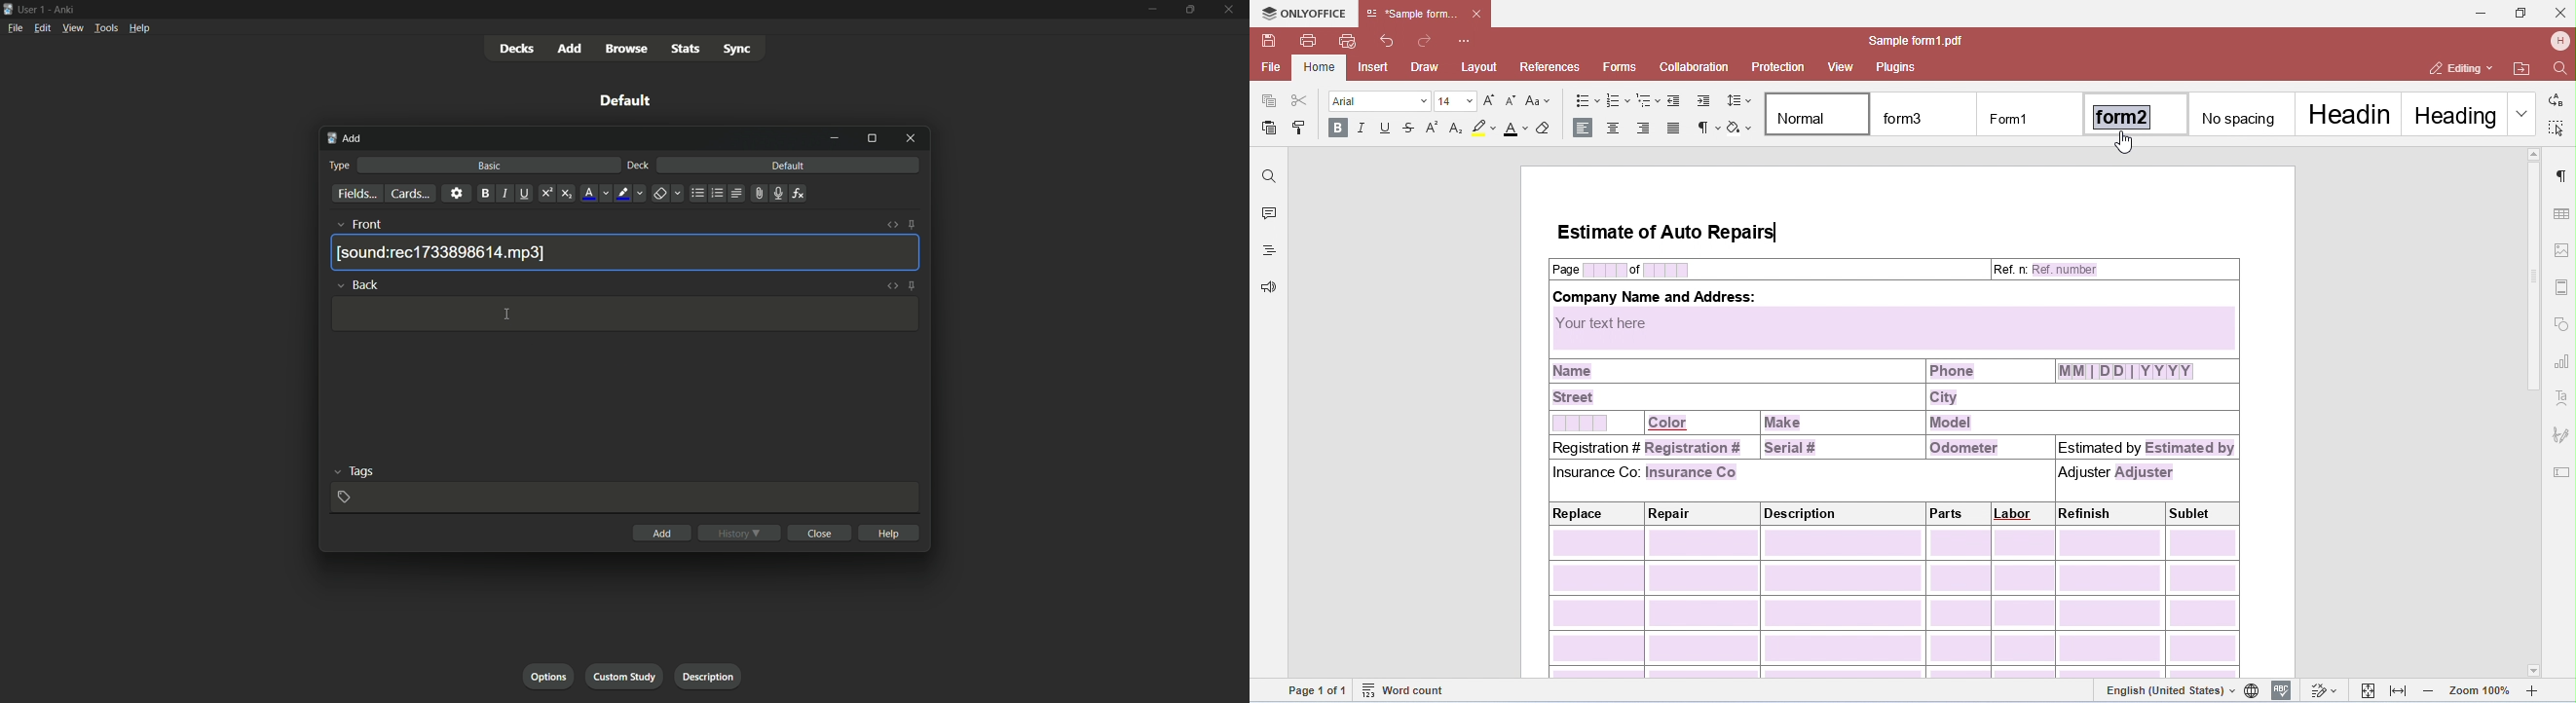 The height and width of the screenshot is (728, 2576). Describe the element at coordinates (893, 226) in the screenshot. I see `toggle html editor` at that location.